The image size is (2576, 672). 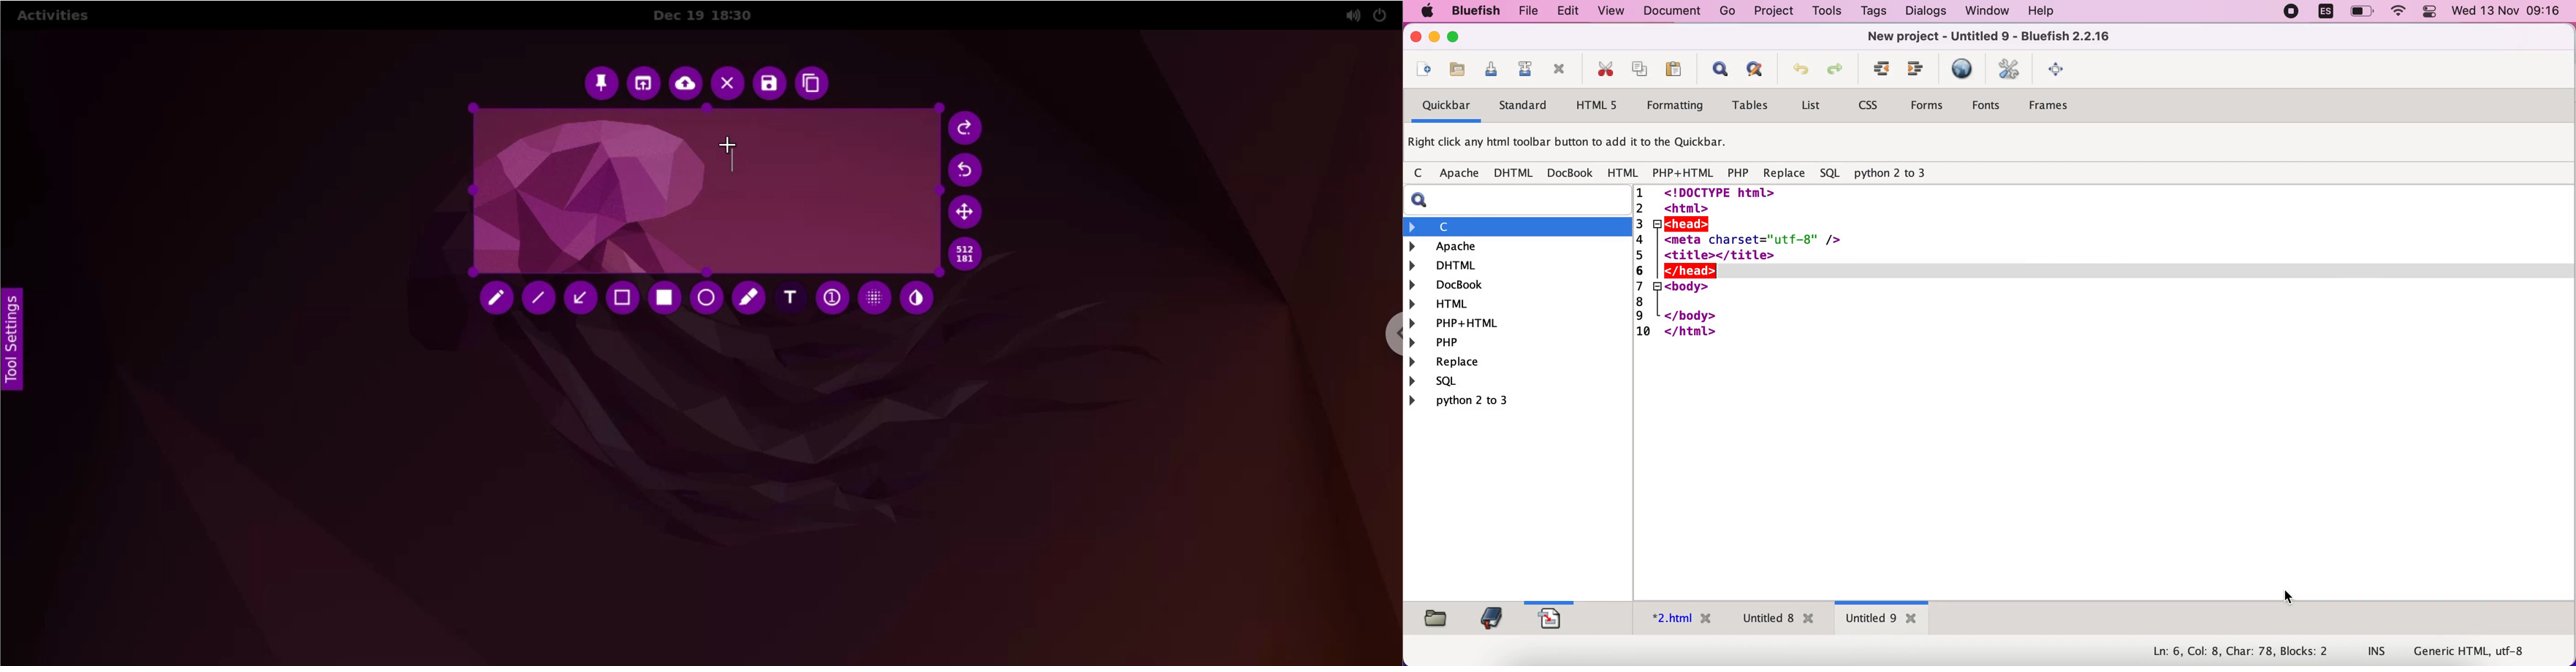 I want to click on preview in browser, so click(x=1962, y=70).